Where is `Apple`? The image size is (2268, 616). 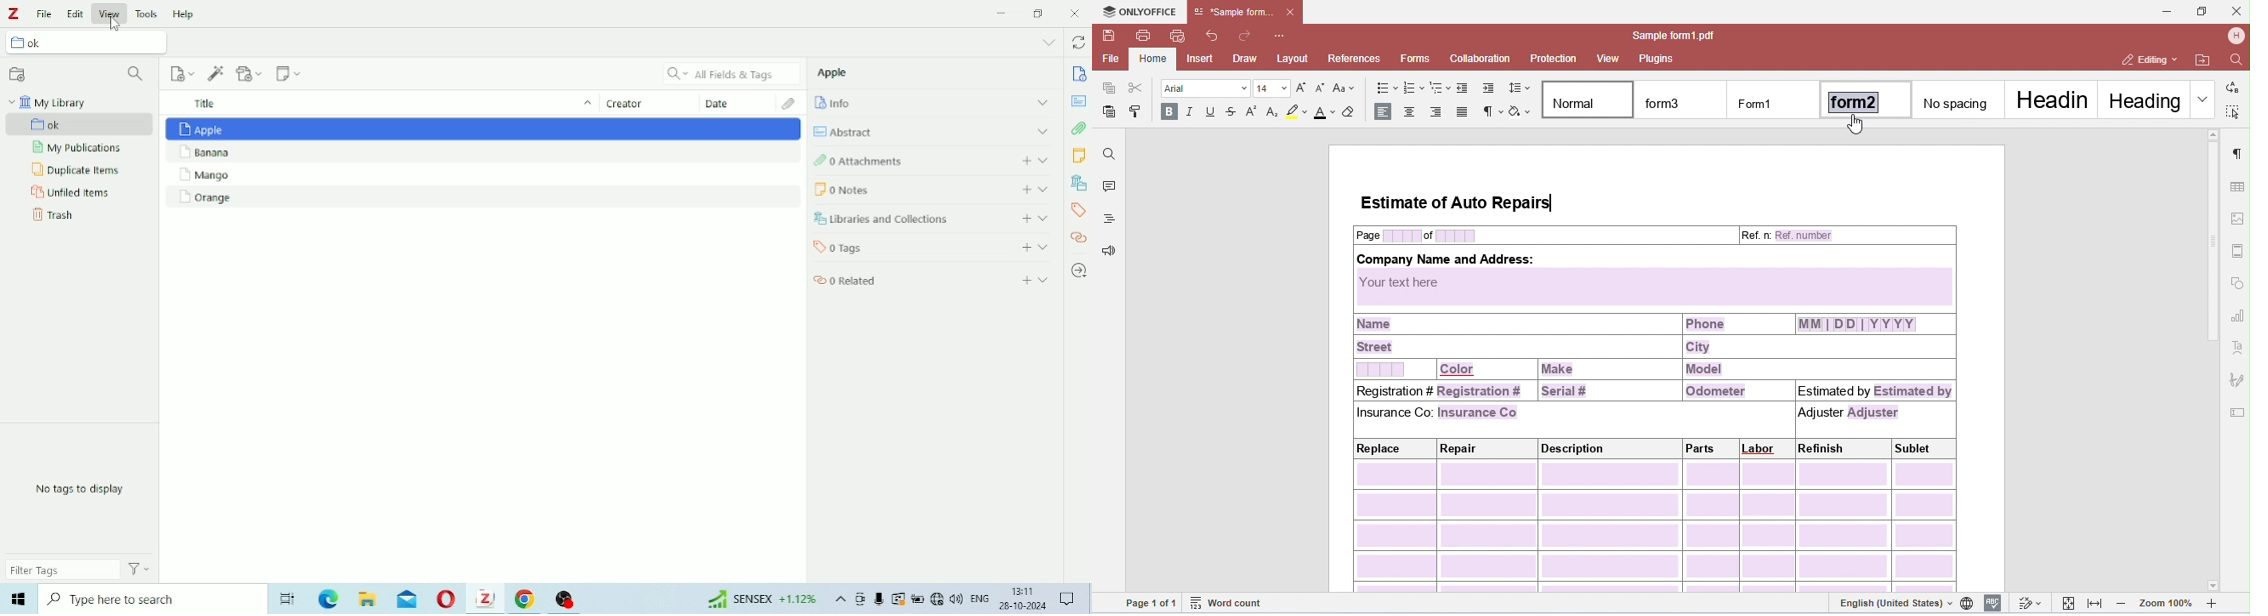
Apple is located at coordinates (482, 128).